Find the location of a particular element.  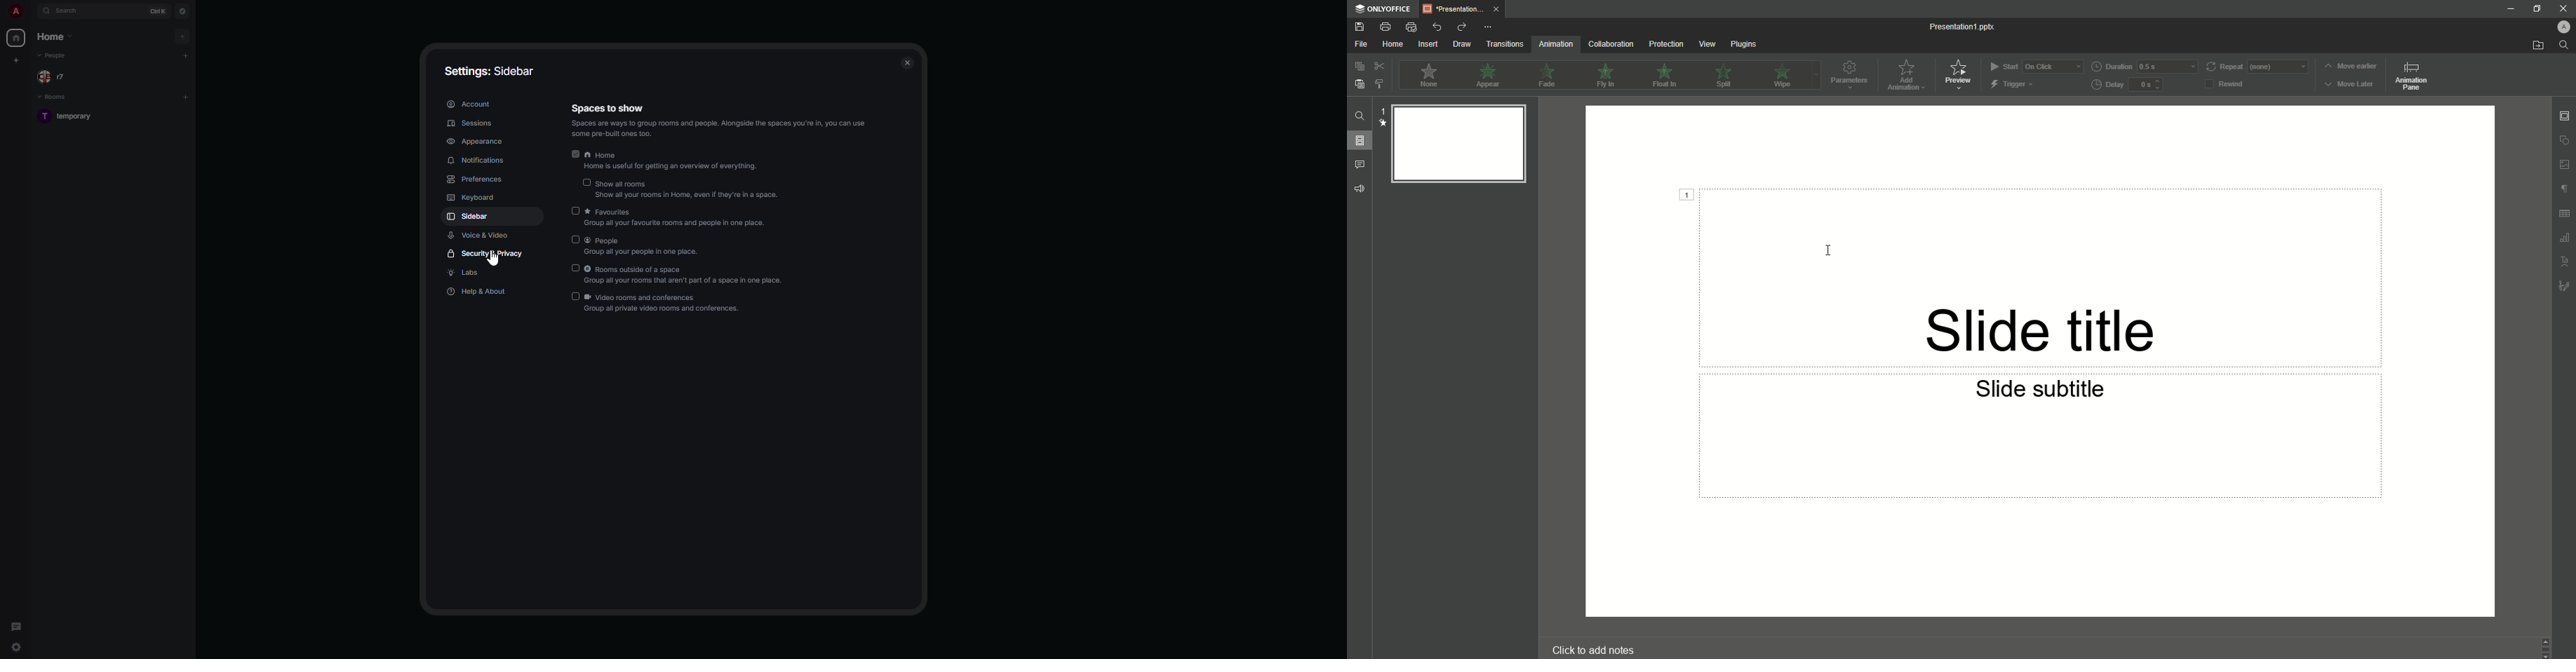

Parameters is located at coordinates (1849, 74).